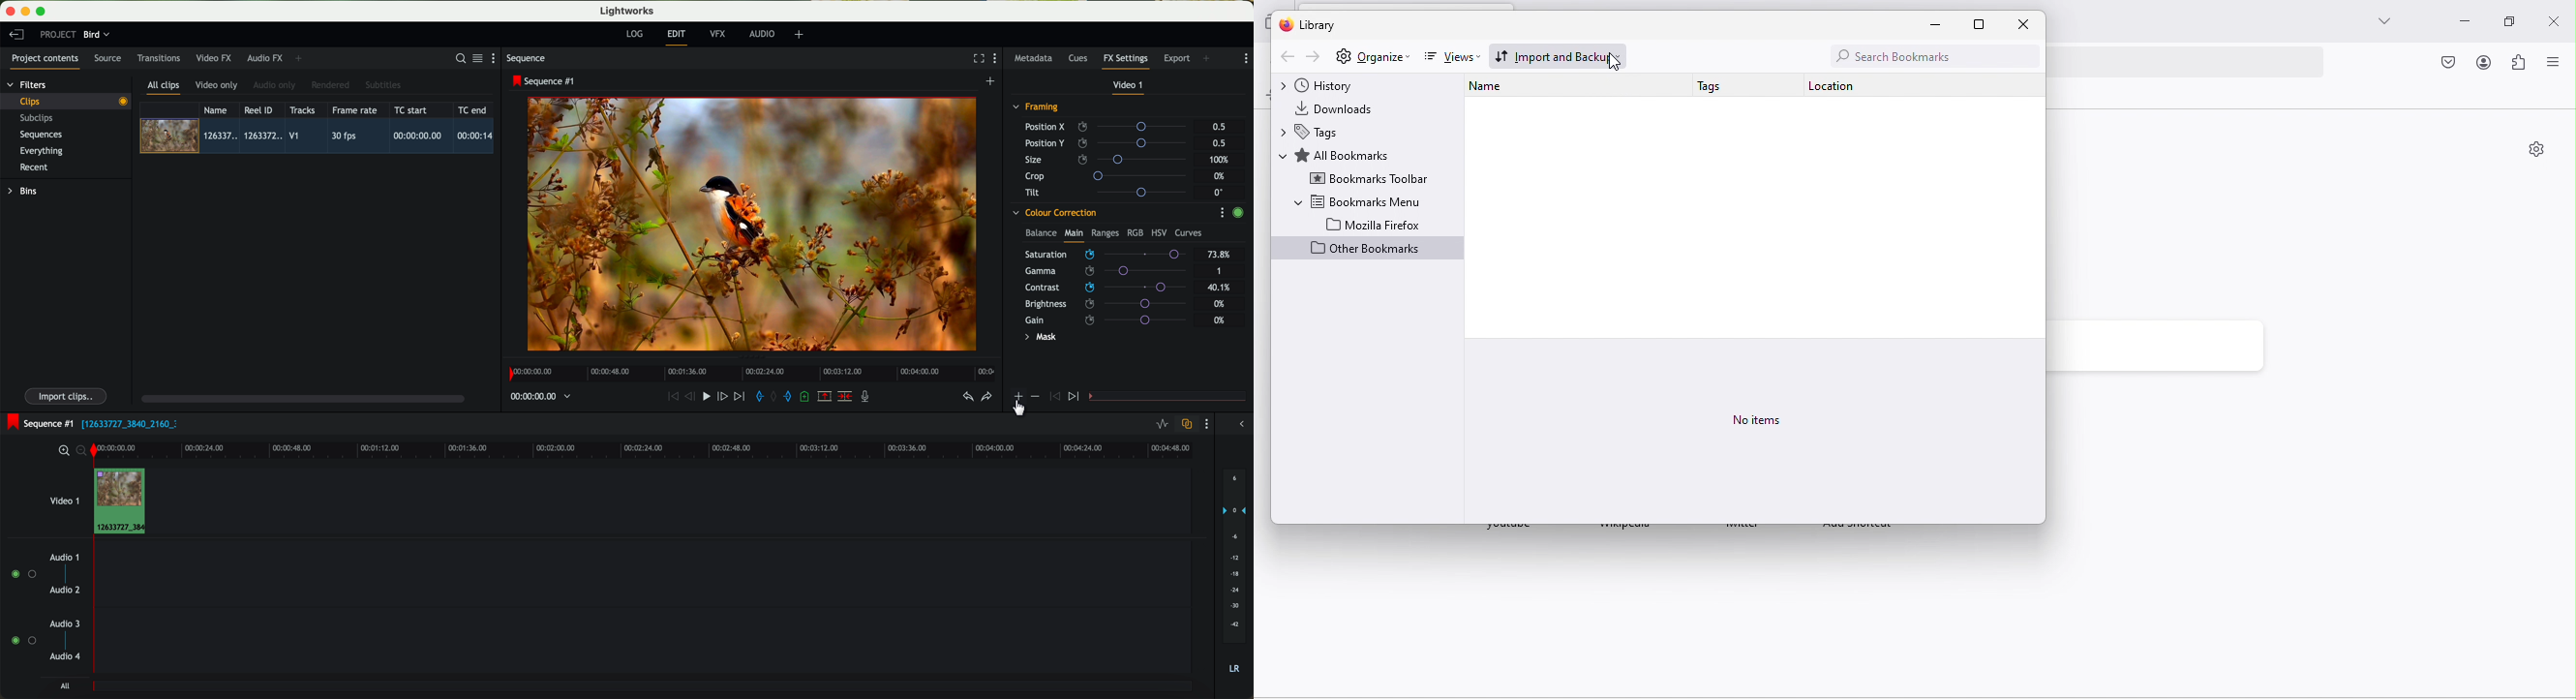 This screenshot has width=2576, height=700. What do you see at coordinates (1035, 397) in the screenshot?
I see `icon` at bounding box center [1035, 397].